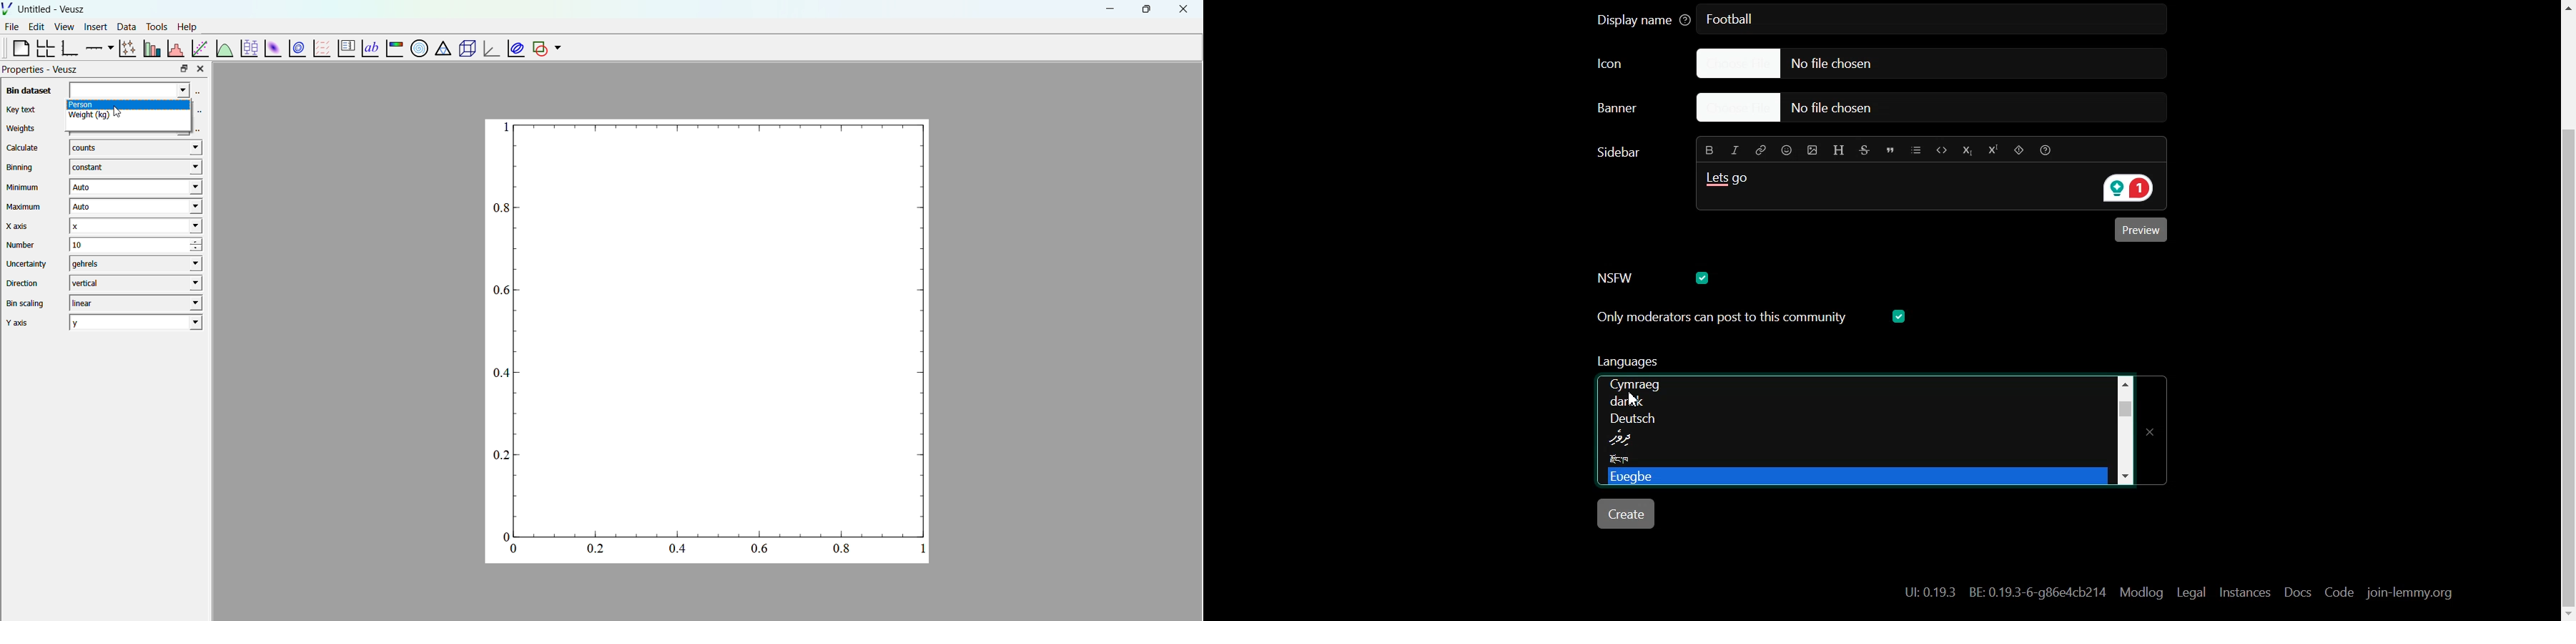 The height and width of the screenshot is (644, 2576). I want to click on Text, so click(2005, 592).